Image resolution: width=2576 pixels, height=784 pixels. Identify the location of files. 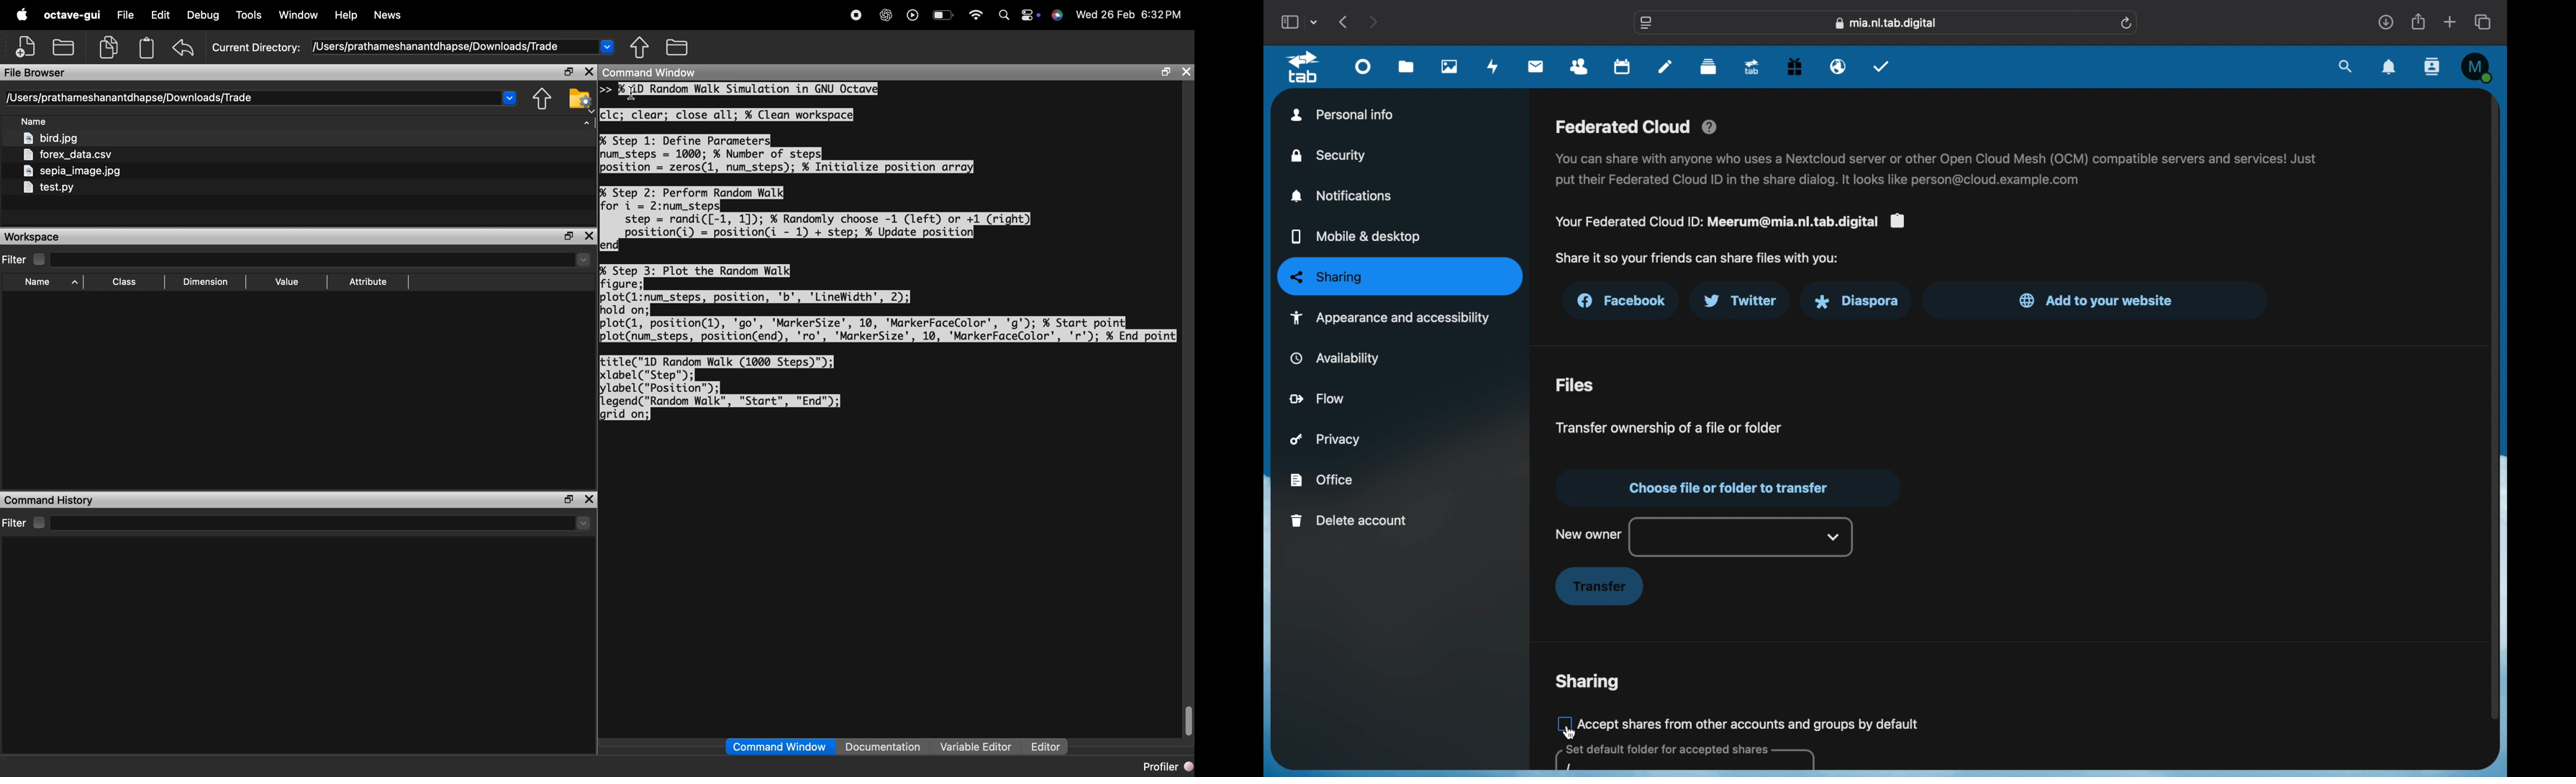
(1575, 386).